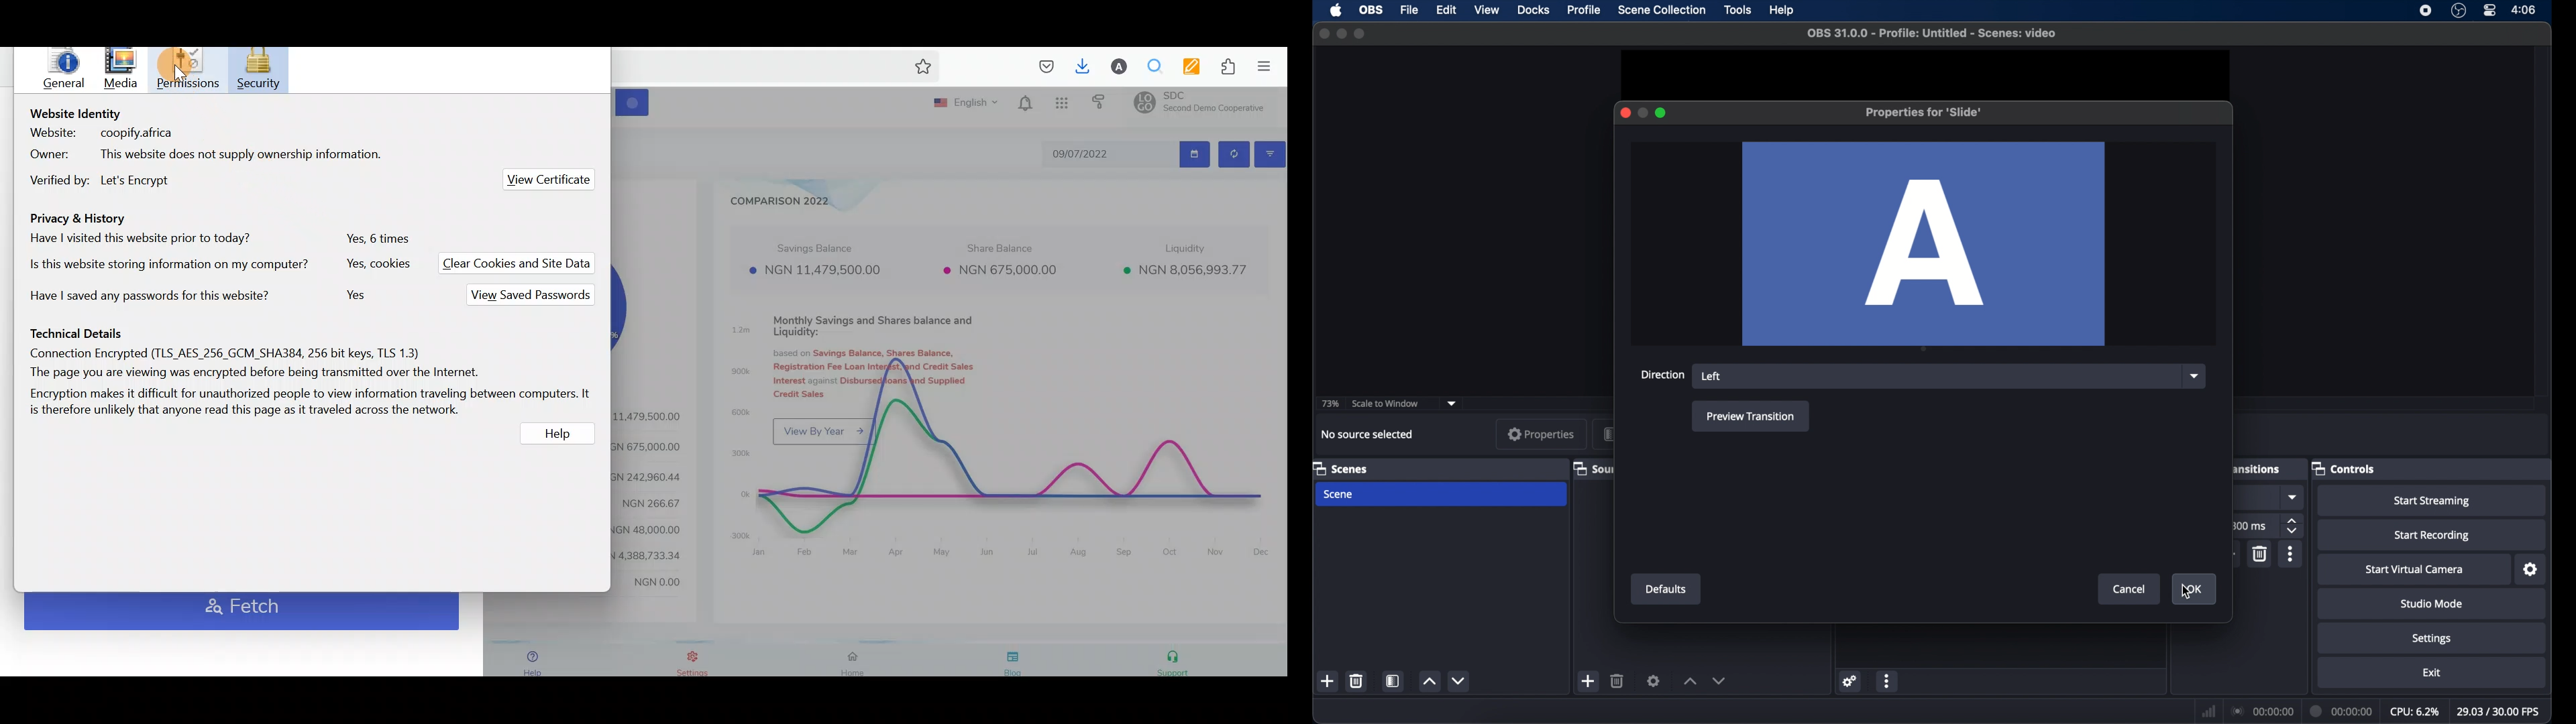 The height and width of the screenshot is (728, 2576). Describe the element at coordinates (1931, 34) in the screenshot. I see `file name` at that location.